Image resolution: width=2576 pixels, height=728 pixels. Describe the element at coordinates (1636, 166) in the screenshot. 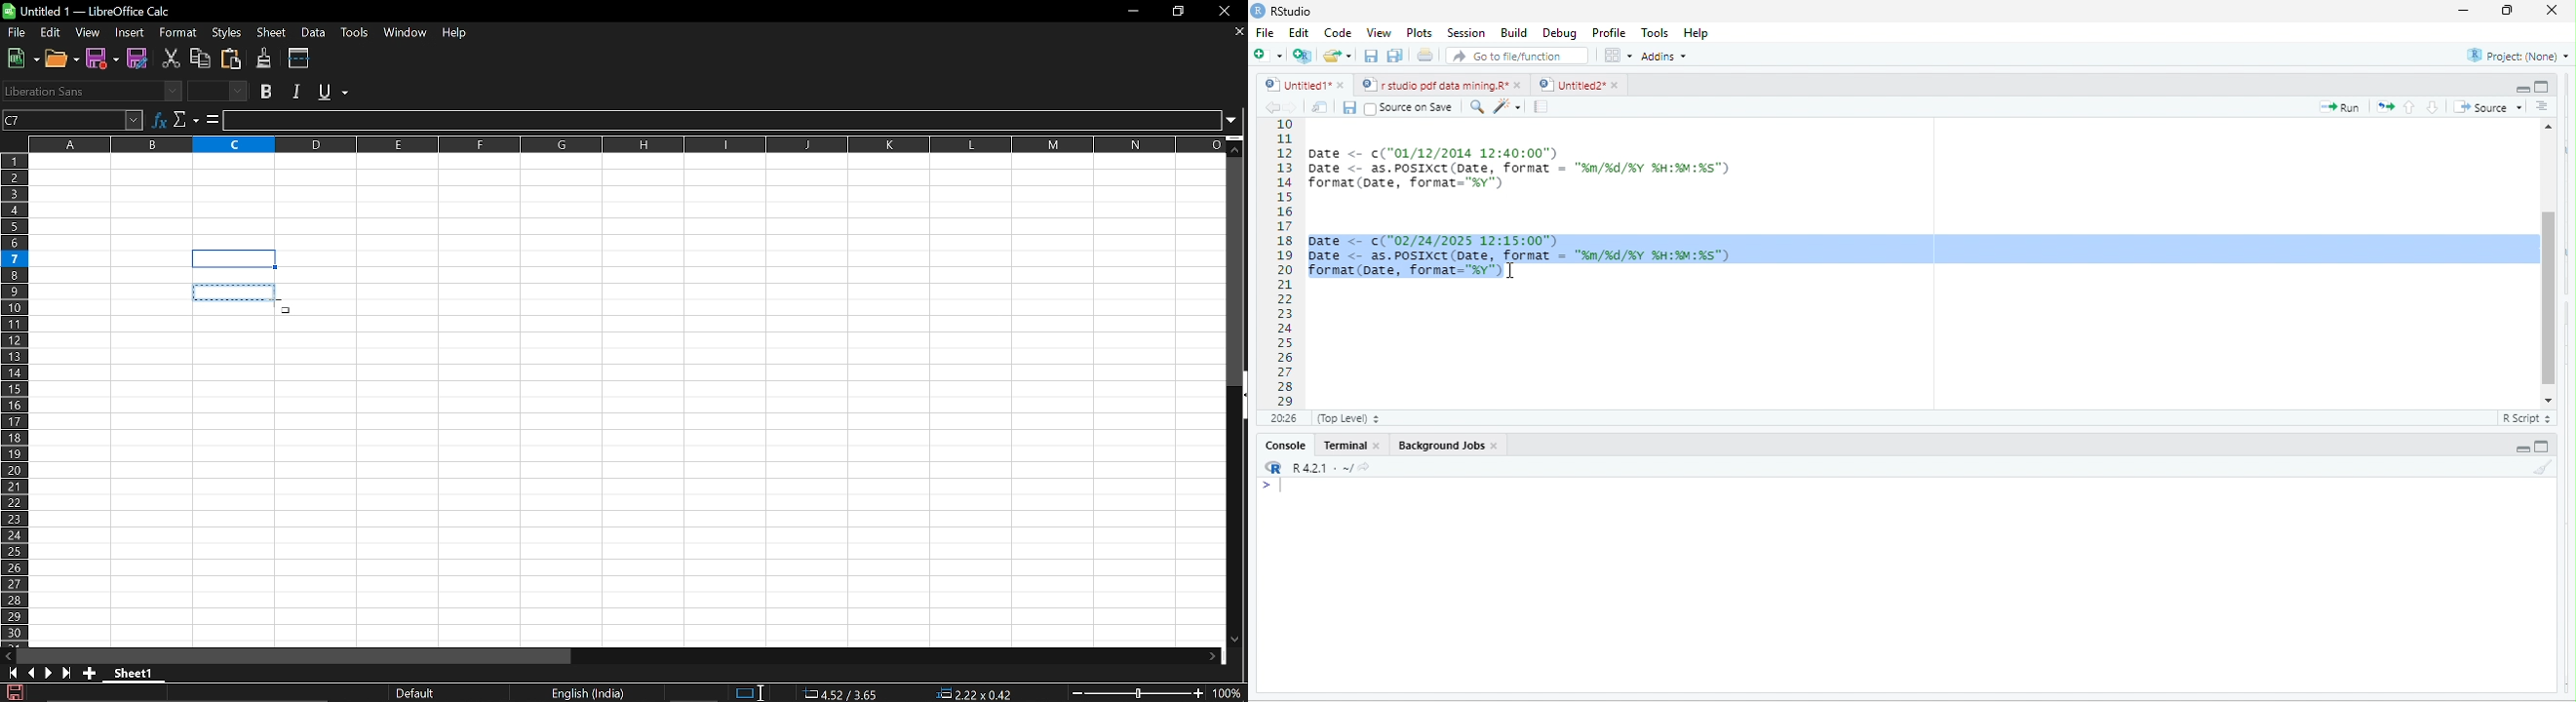

I see `Date <- ("01/12/2014 12:40:00")

Date <- as.POSIXCT (Date, format = "%m/%d/XY XH:%M:%s")
format (pate, format="%v")

| 1` at that location.